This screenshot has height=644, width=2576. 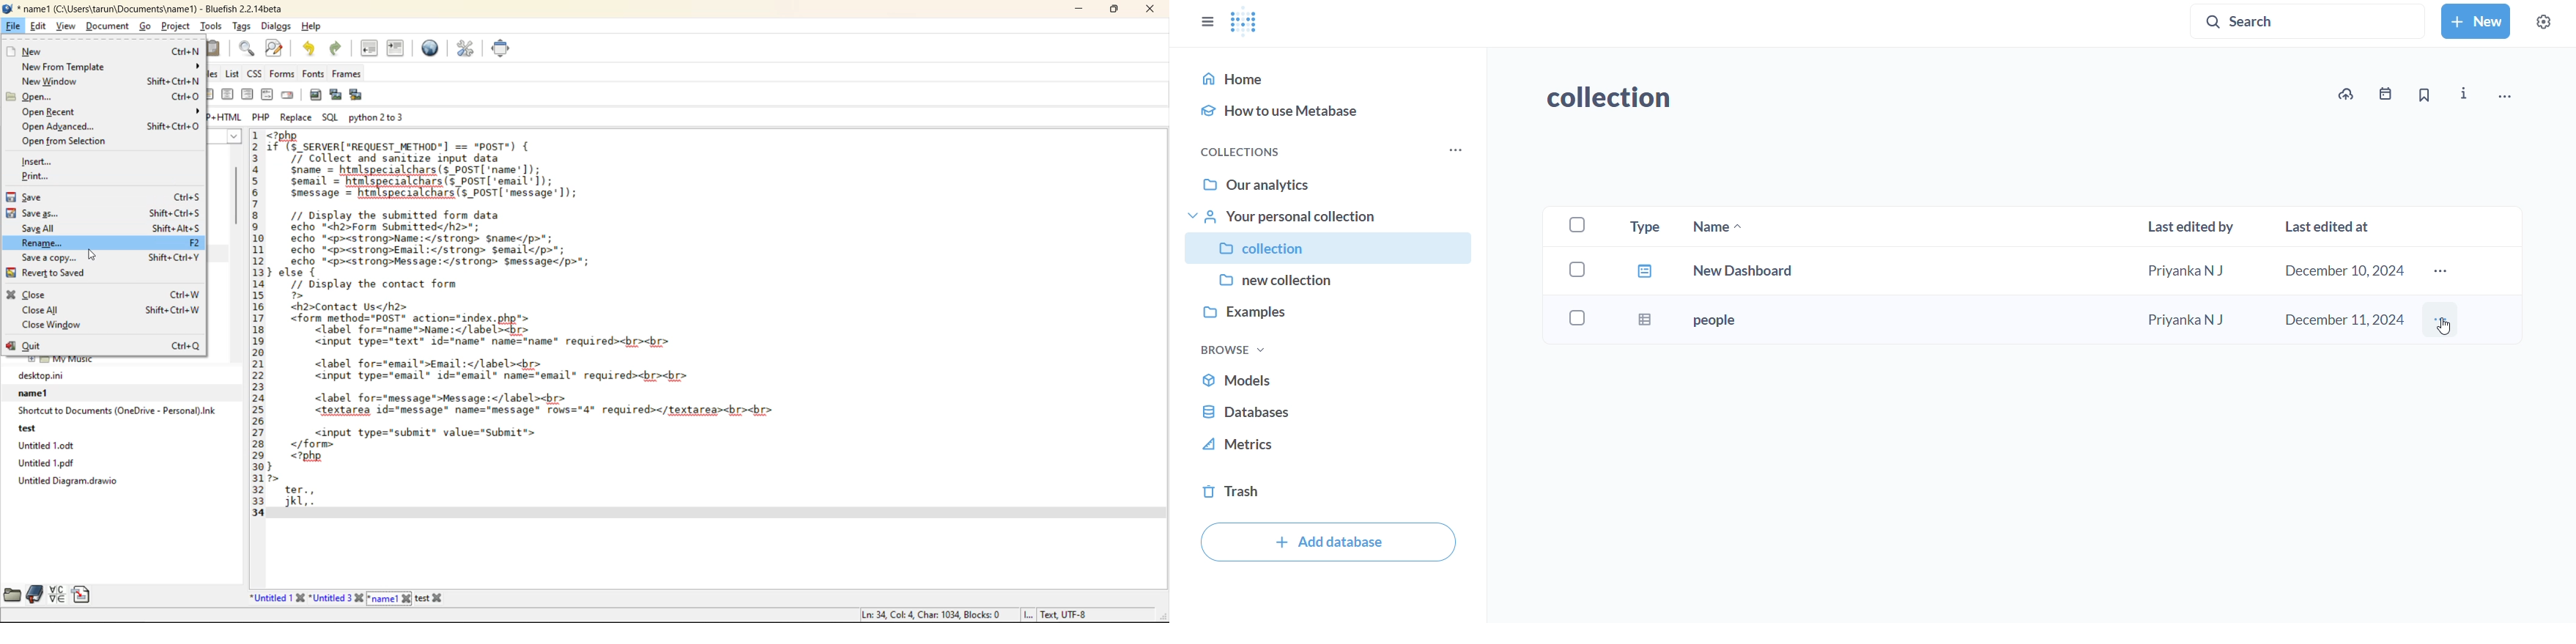 I want to click on view, so click(x=68, y=28).